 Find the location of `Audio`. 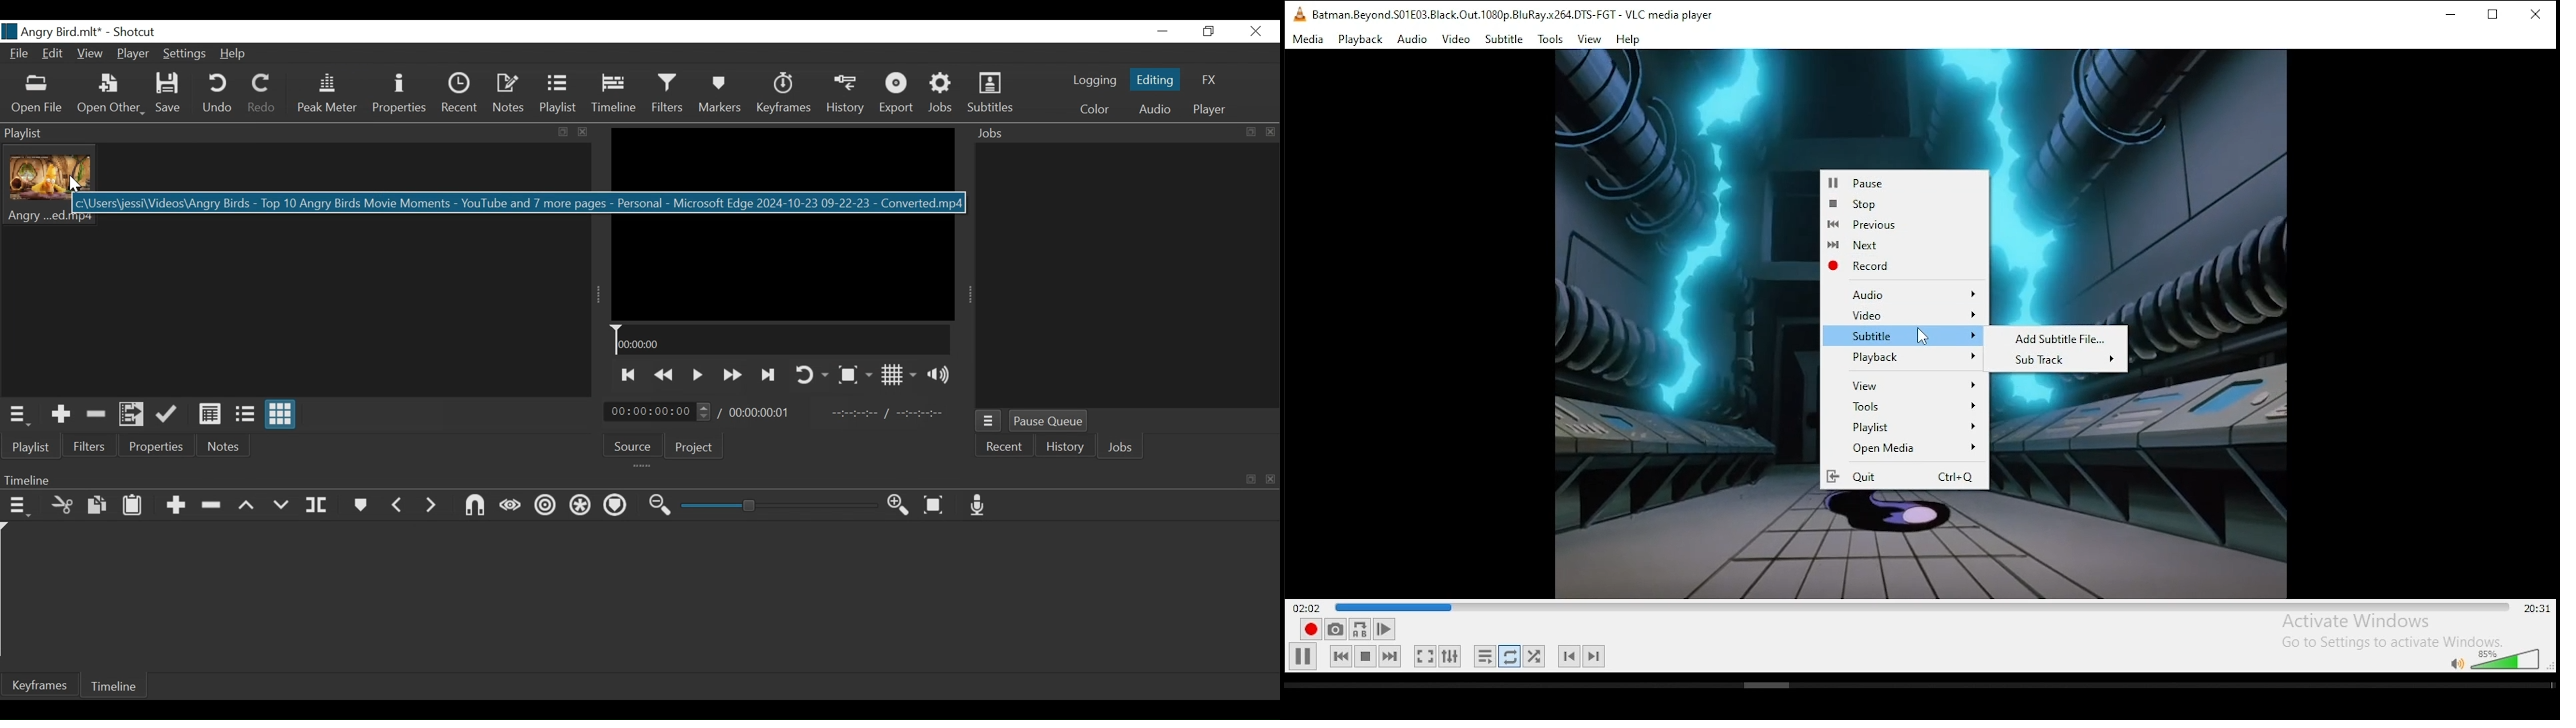

Audio is located at coordinates (1153, 109).